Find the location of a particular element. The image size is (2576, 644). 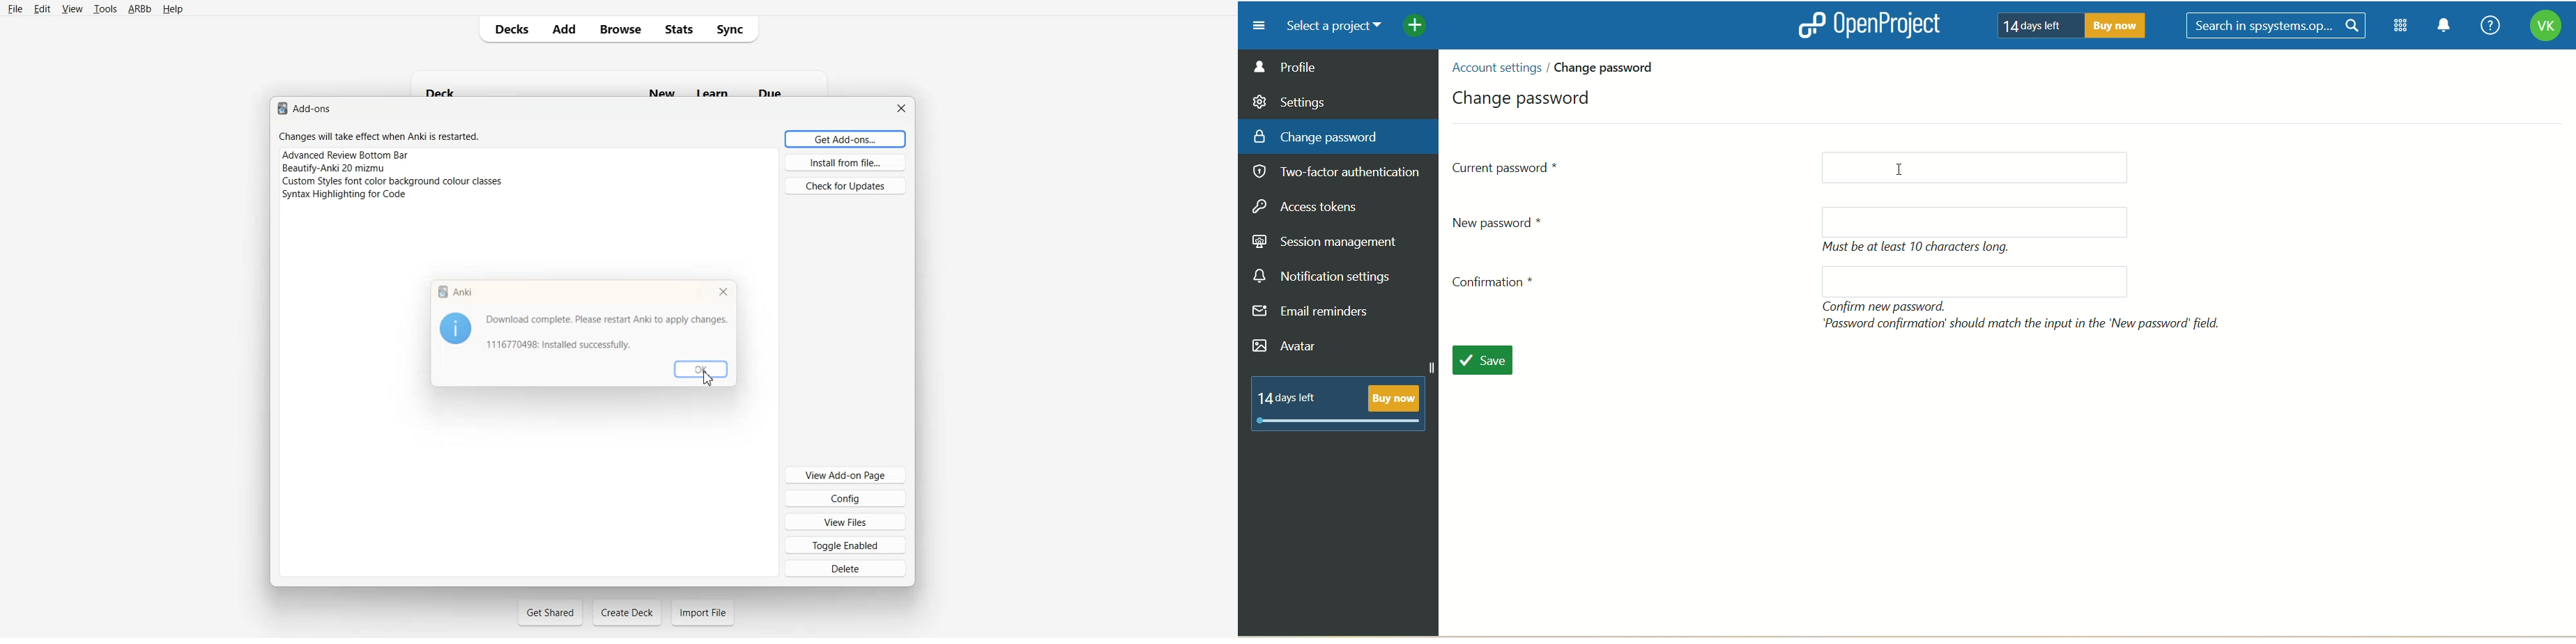

email reminders is located at coordinates (1314, 314).